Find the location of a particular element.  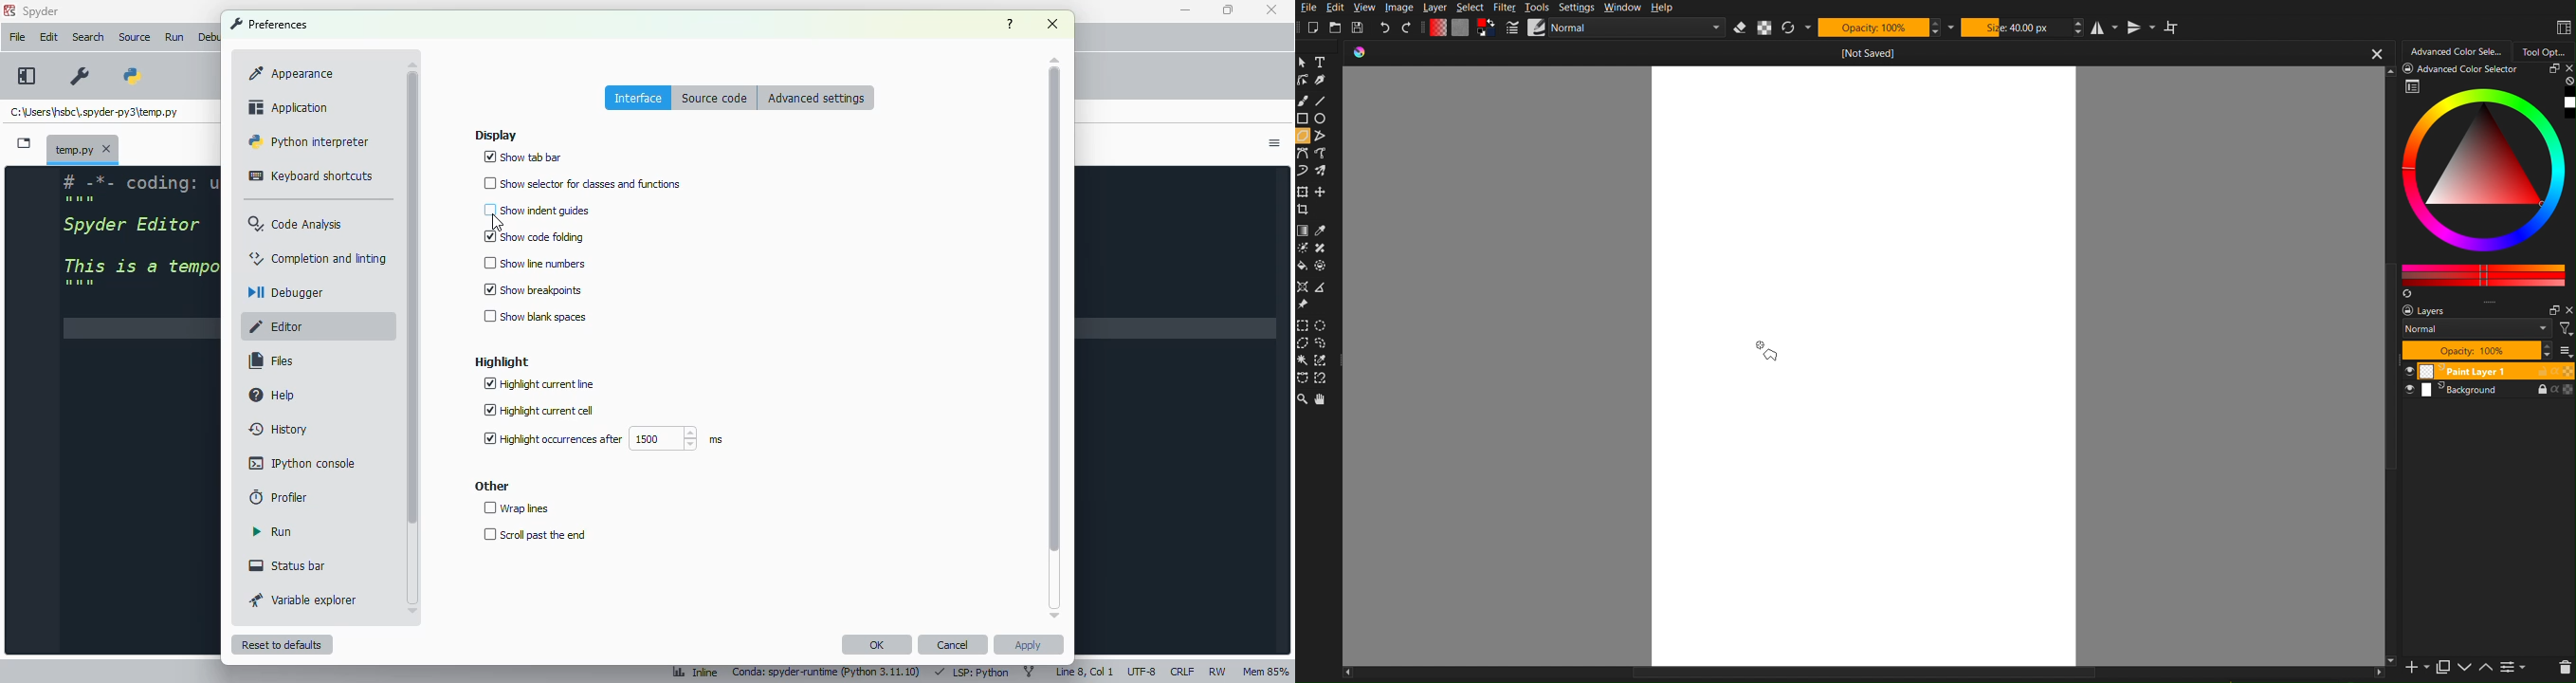

magnetic curve Selection Tools is located at coordinates (1327, 380).